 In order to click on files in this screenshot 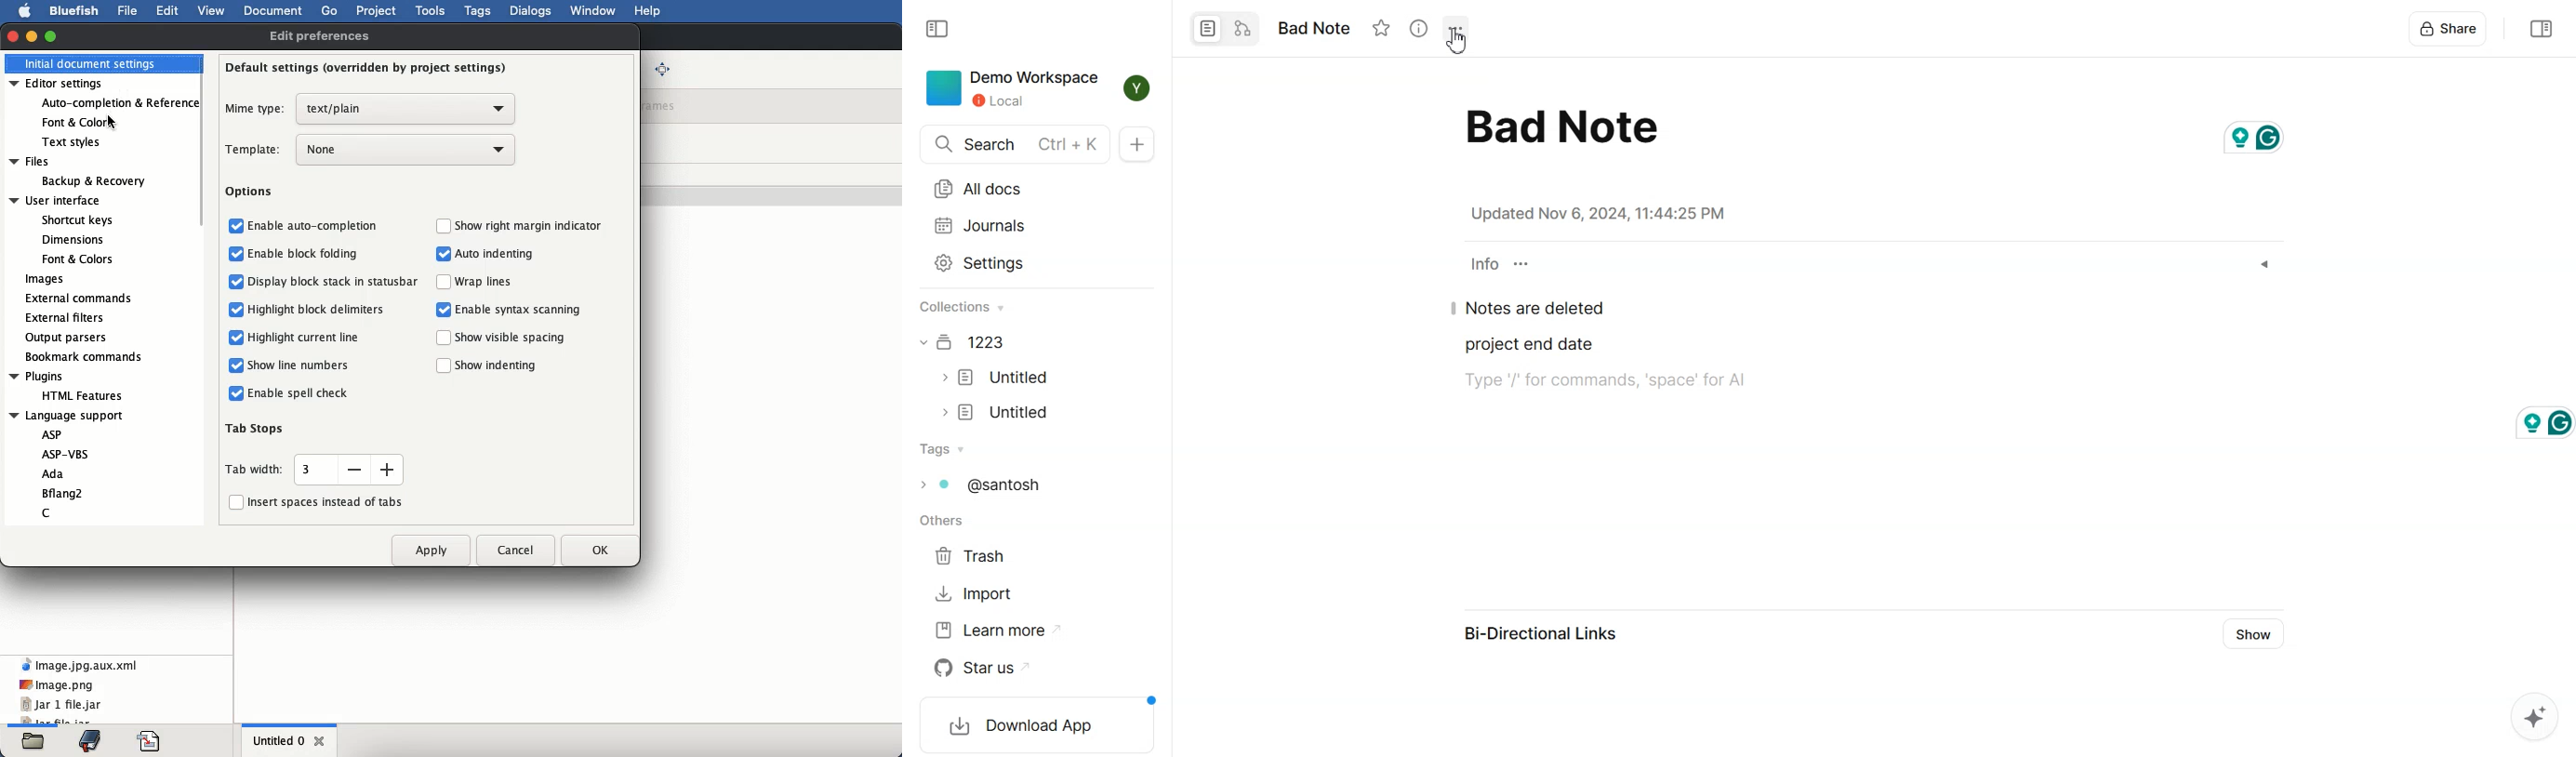, I will do `click(33, 741)`.